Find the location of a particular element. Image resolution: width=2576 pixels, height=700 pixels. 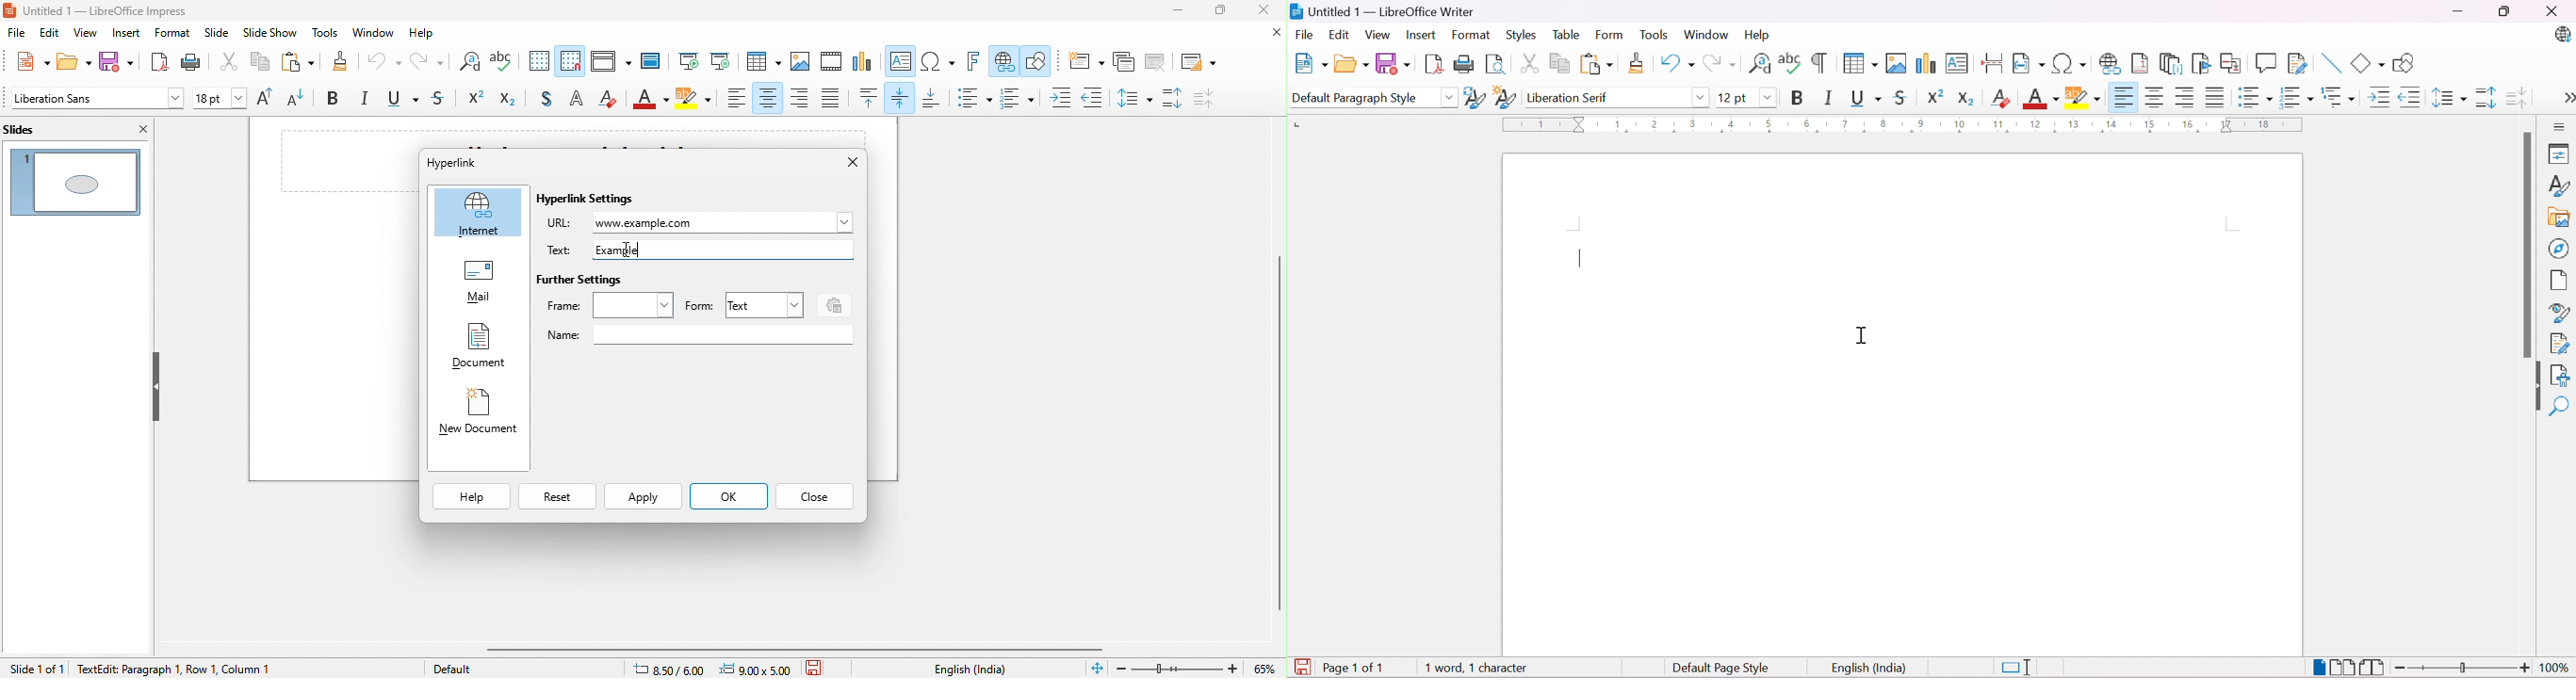

delete slide is located at coordinates (1155, 62).